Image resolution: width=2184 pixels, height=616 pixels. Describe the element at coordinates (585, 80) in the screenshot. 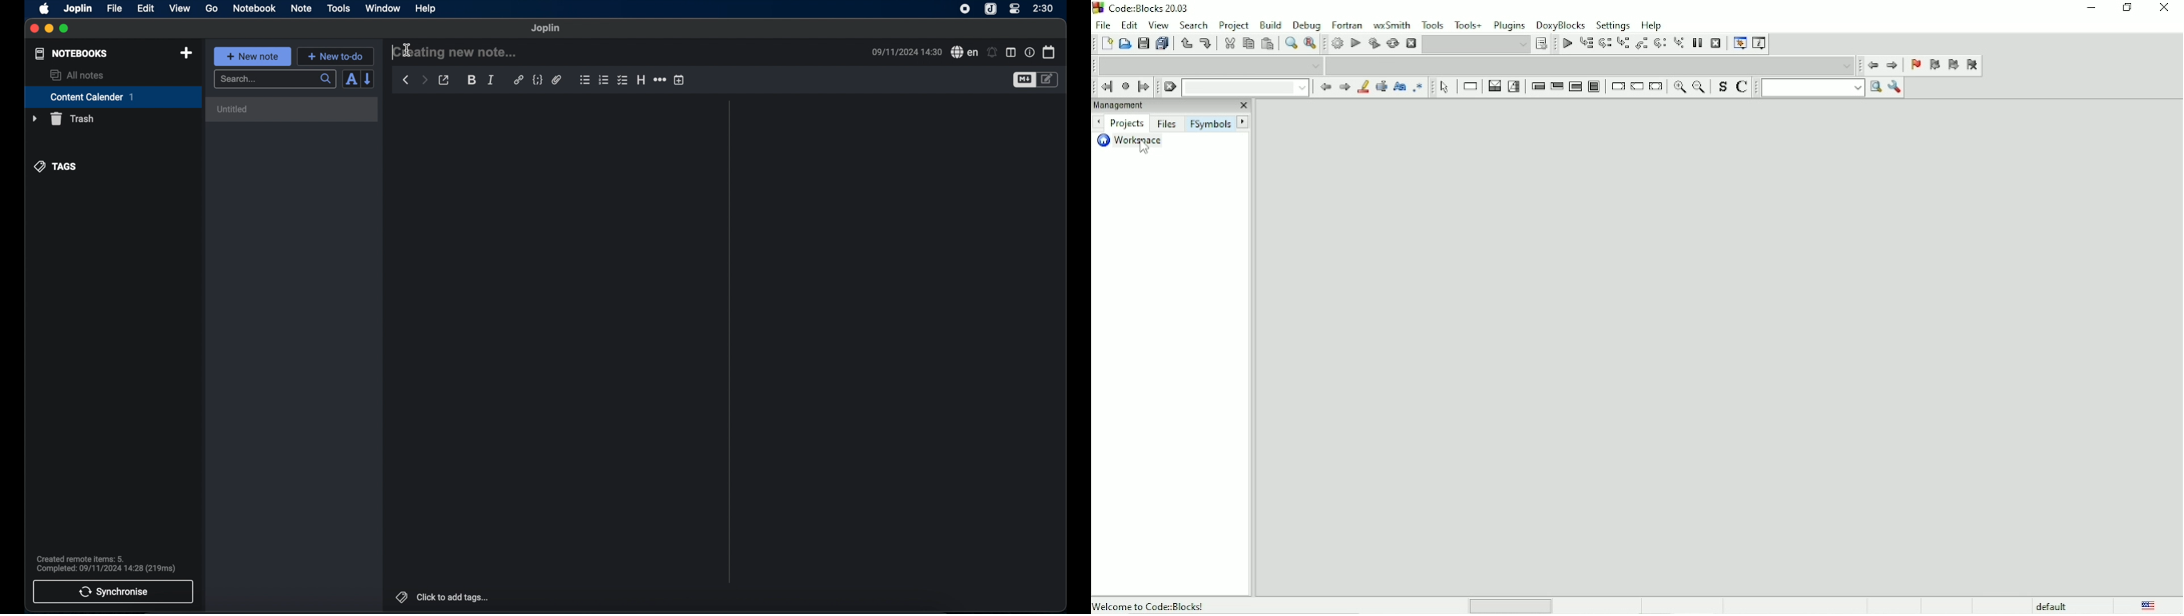

I see `bulleted list` at that location.